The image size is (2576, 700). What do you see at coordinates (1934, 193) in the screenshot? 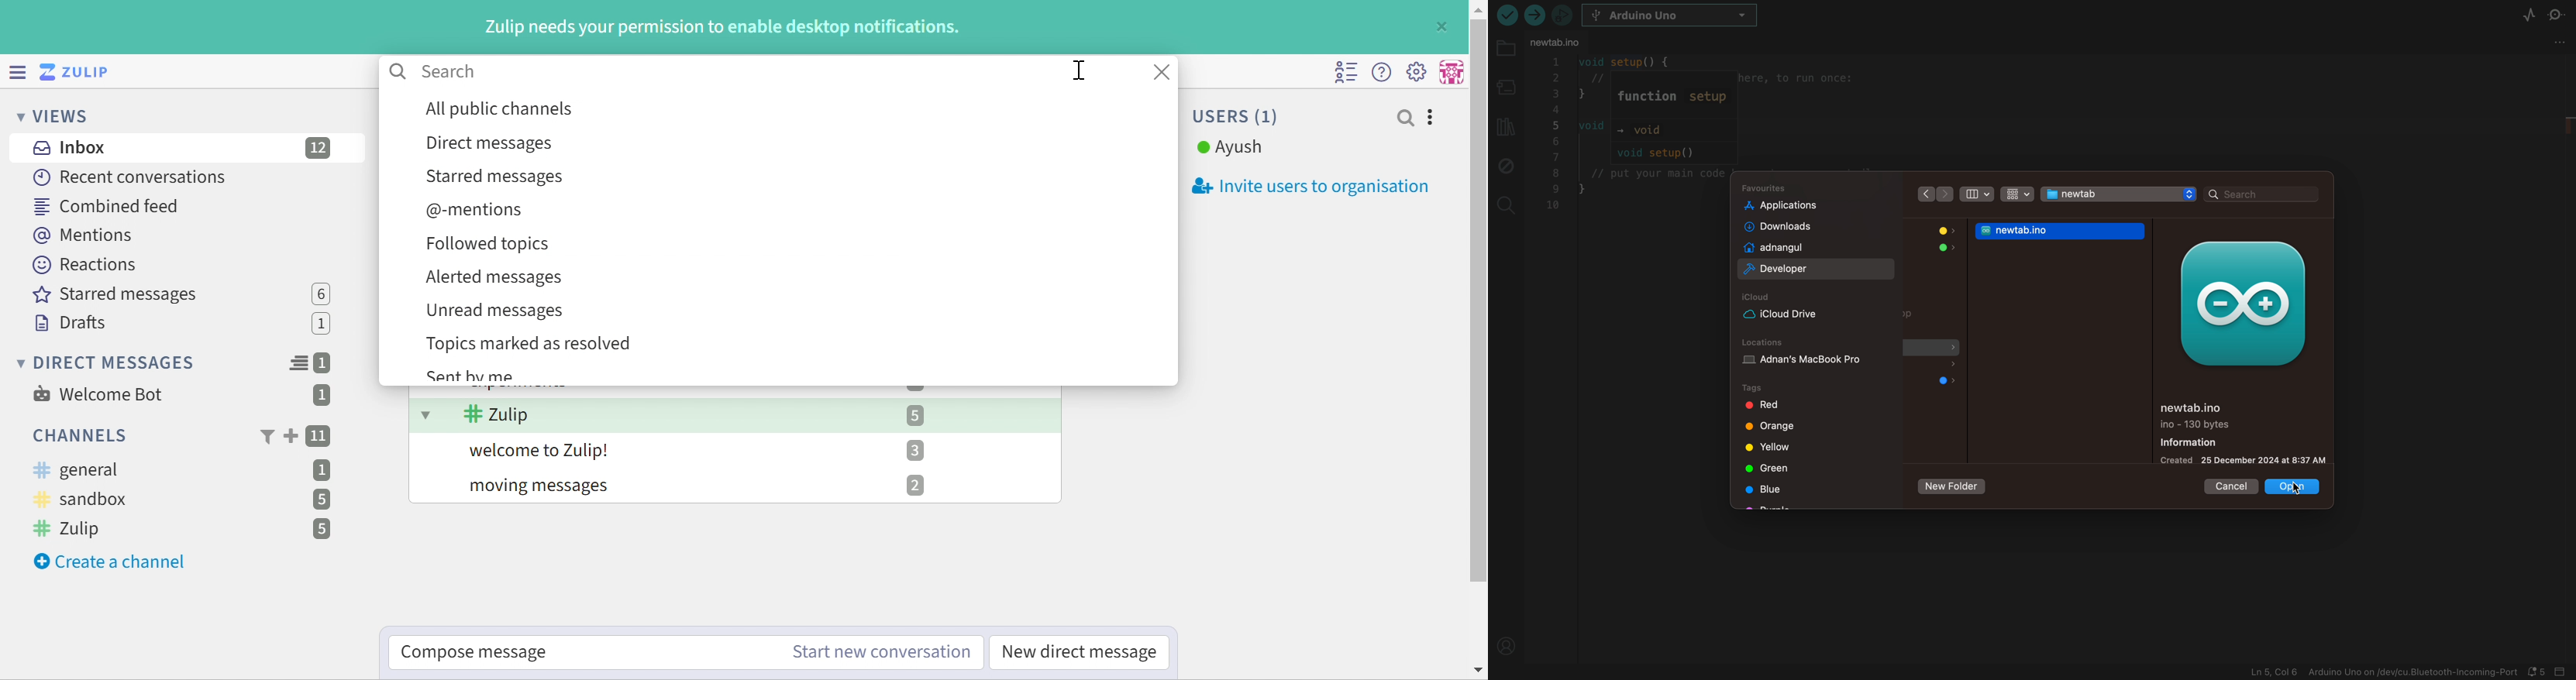
I see `arrows` at bounding box center [1934, 193].